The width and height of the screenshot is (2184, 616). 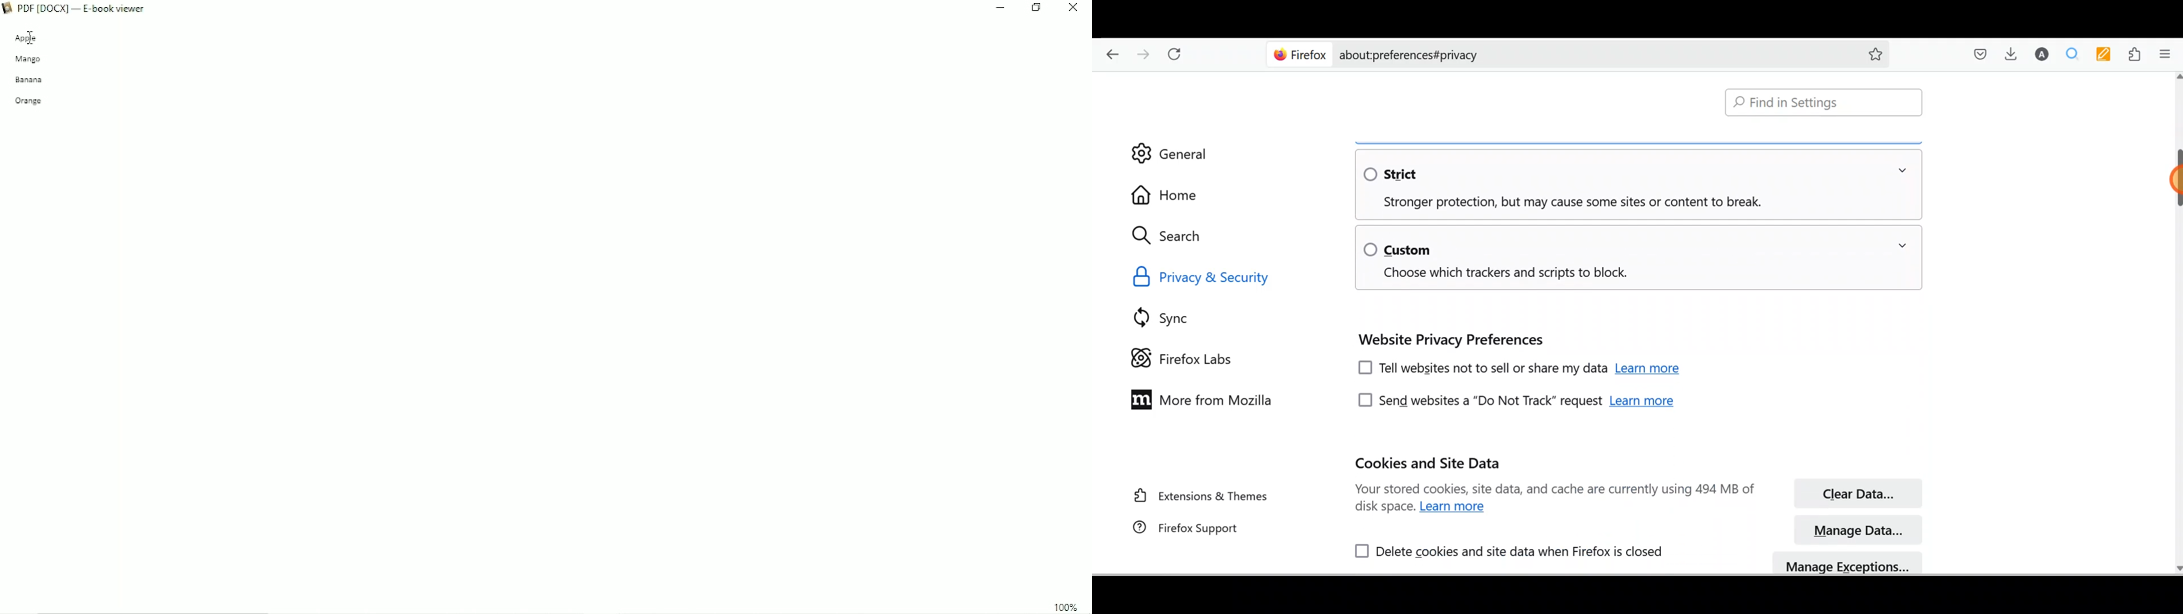 I want to click on apple, so click(x=26, y=40).